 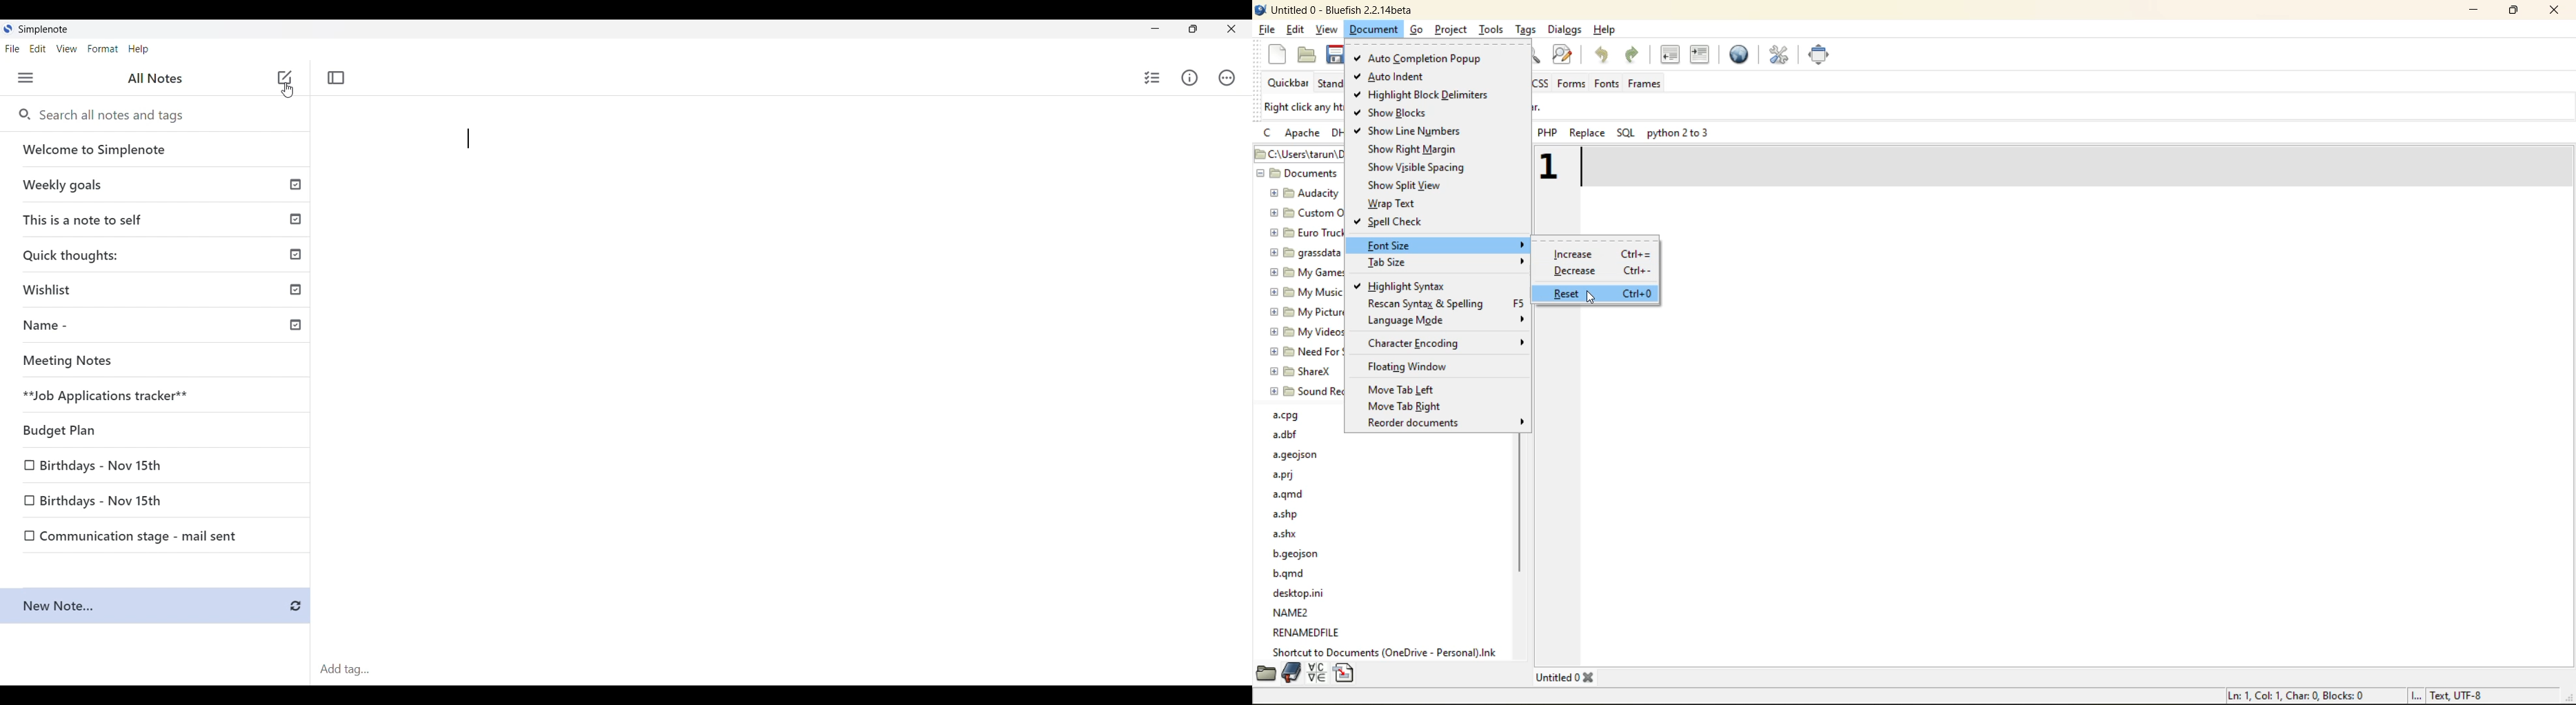 What do you see at coordinates (1266, 29) in the screenshot?
I see `file` at bounding box center [1266, 29].